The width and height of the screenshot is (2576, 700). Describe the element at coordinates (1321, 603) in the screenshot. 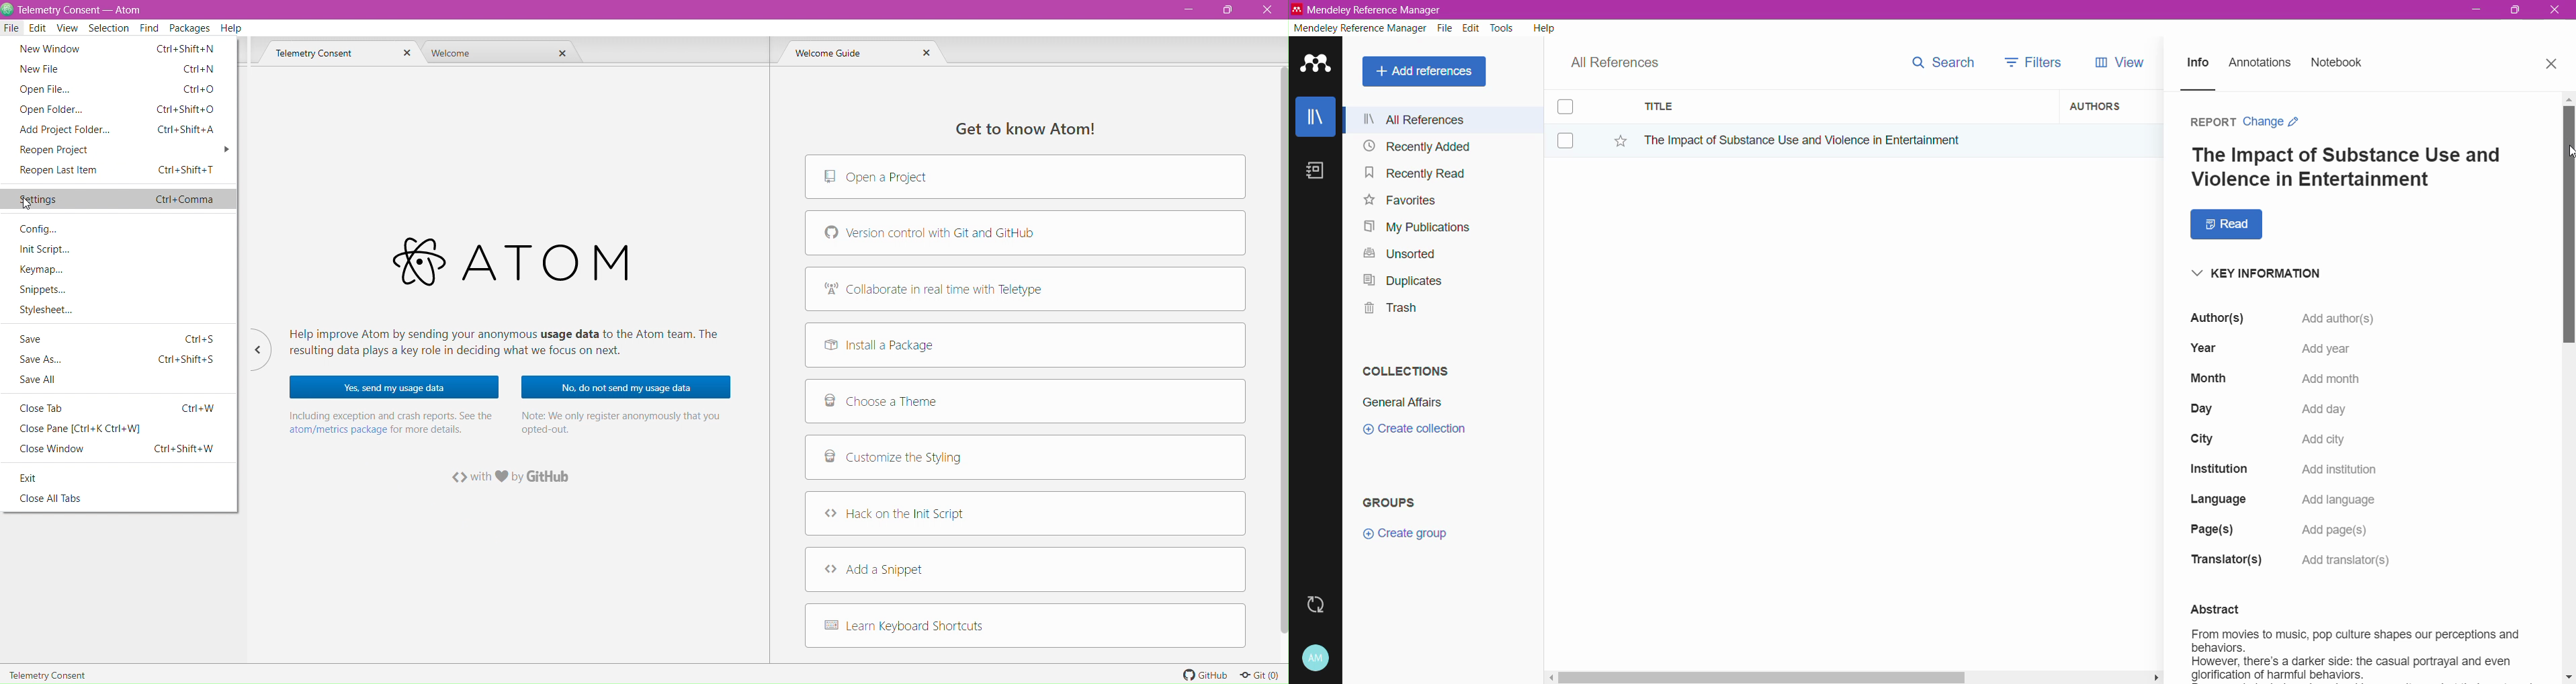

I see `Last Sync` at that location.